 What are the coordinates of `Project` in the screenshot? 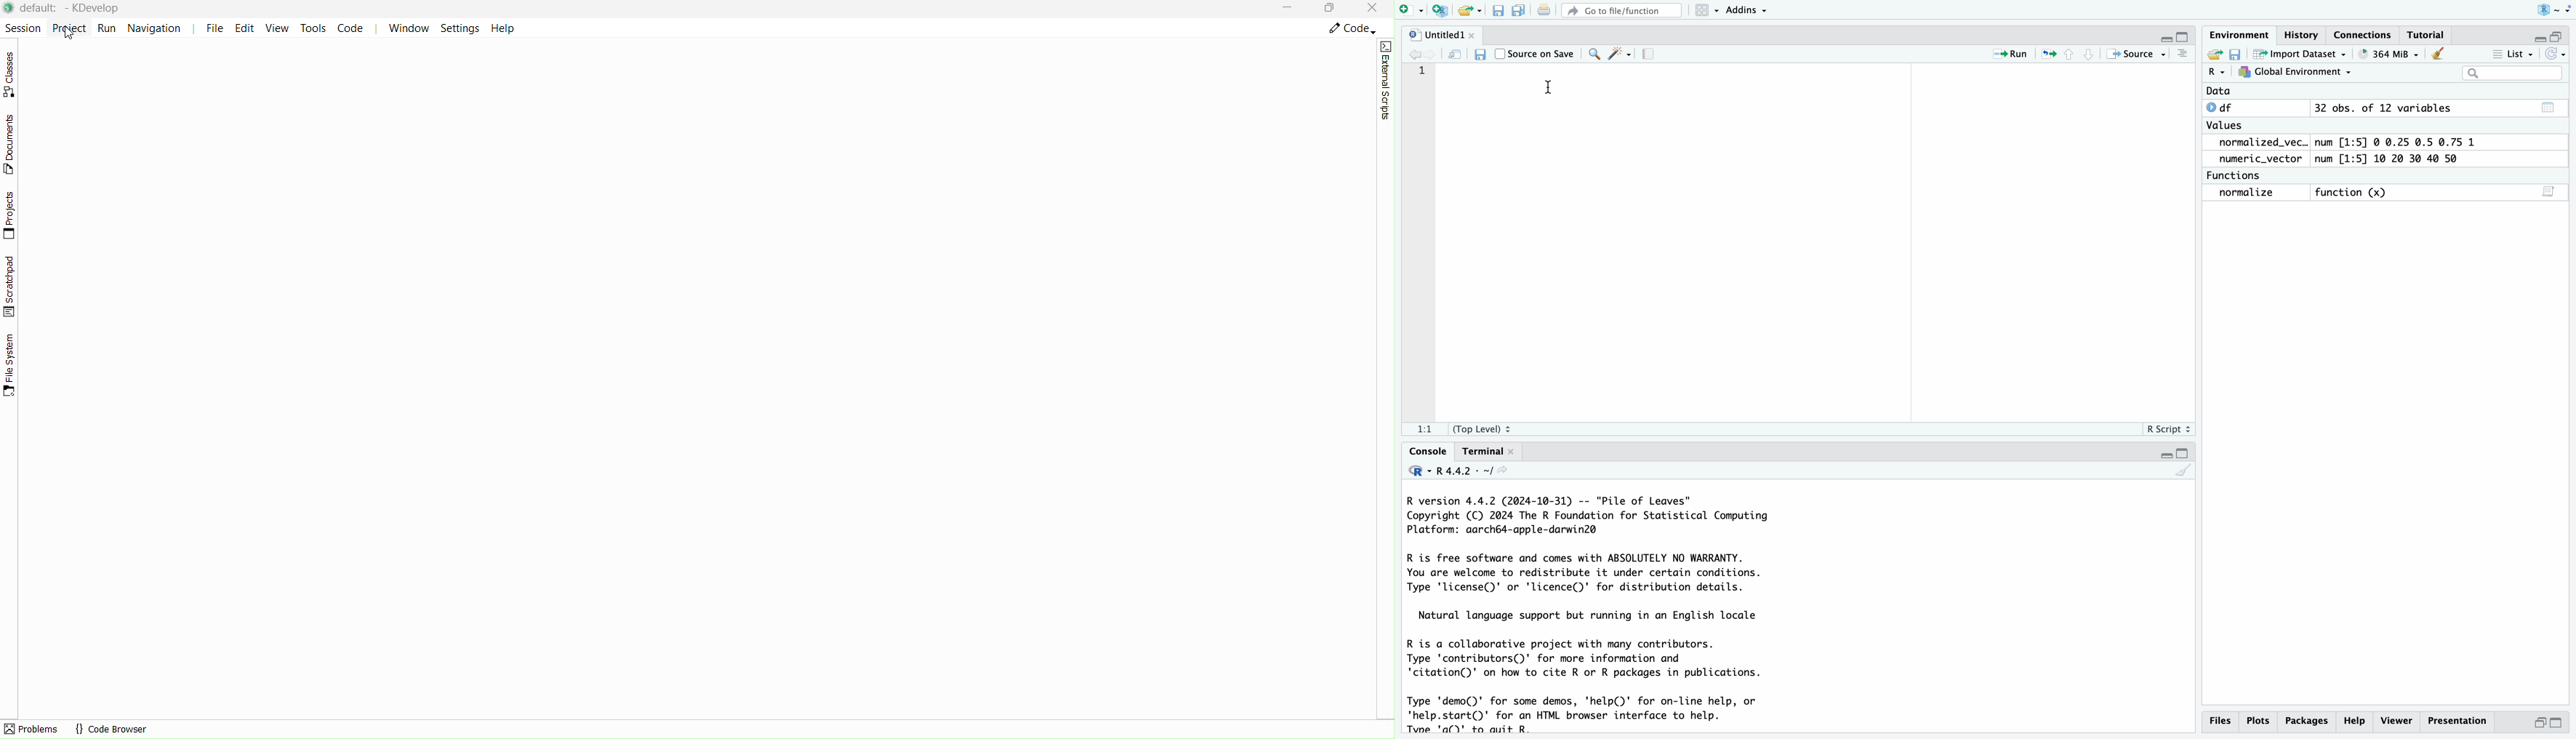 It's located at (68, 27).